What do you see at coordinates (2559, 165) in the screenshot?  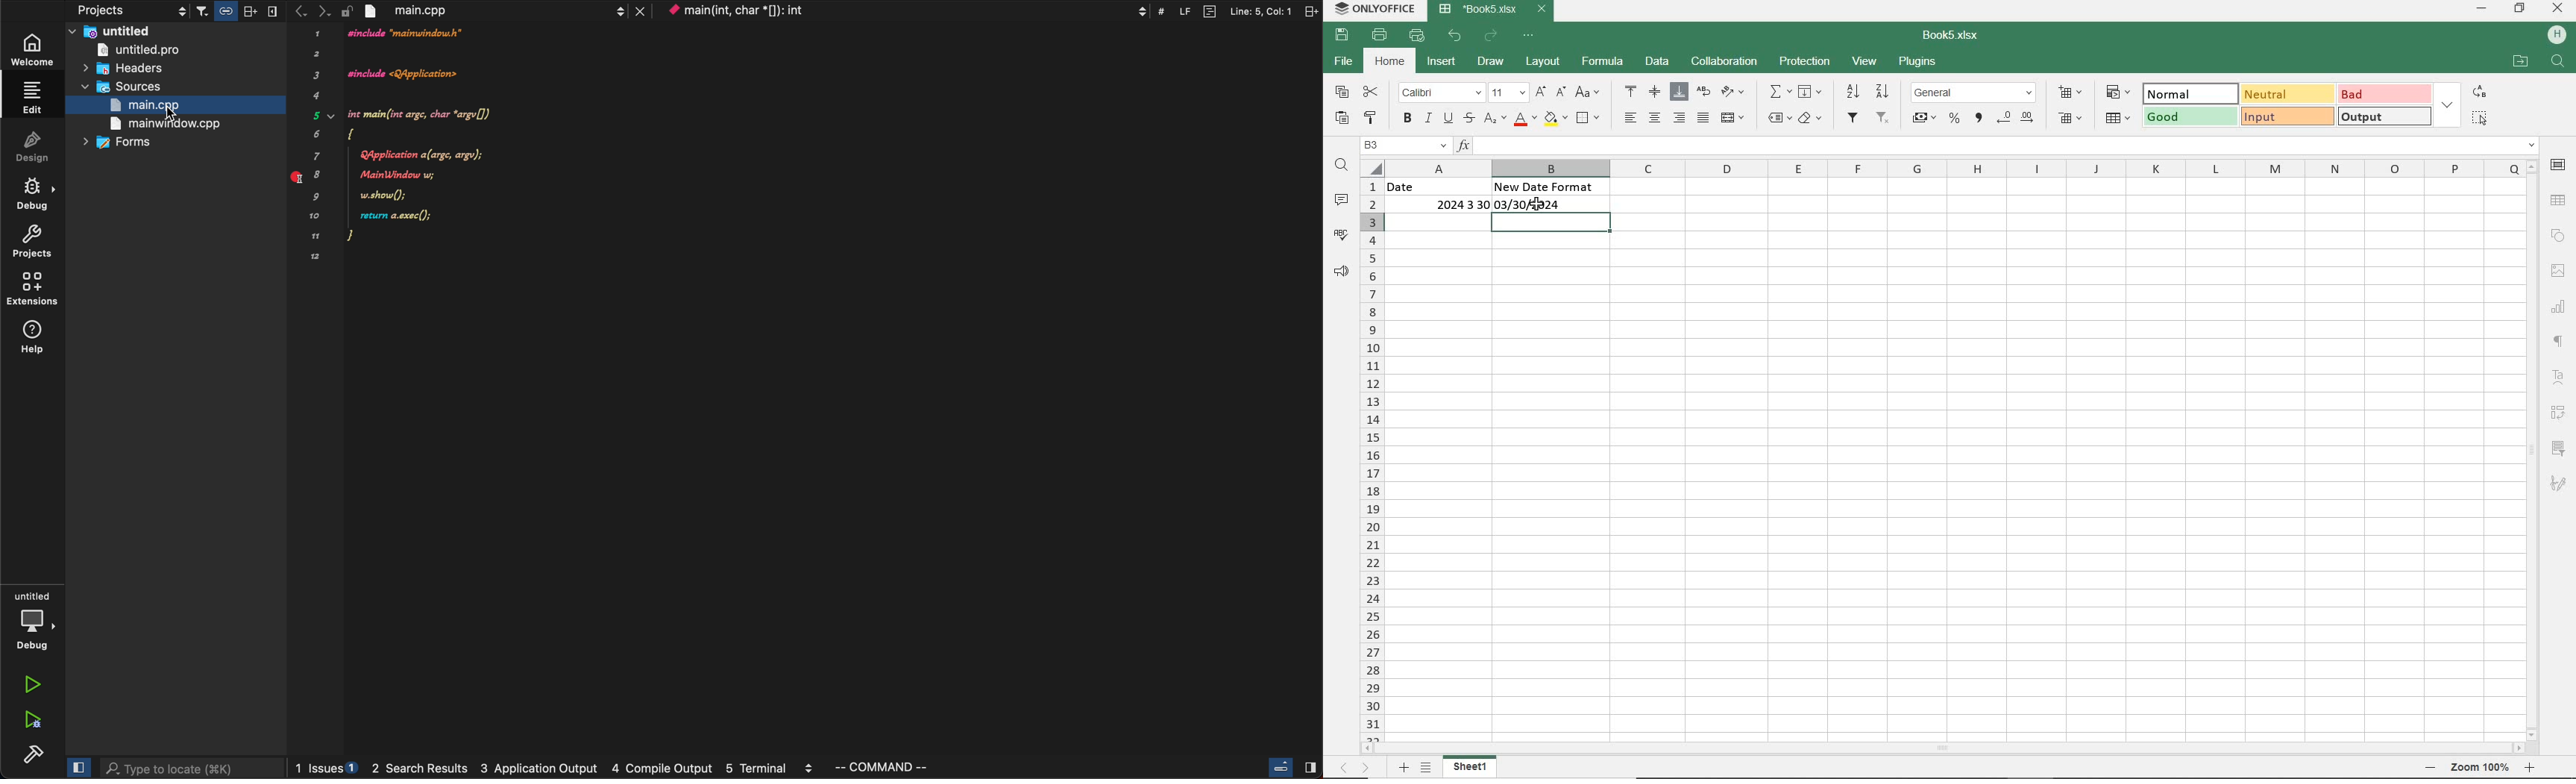 I see `CELL SETTINGS` at bounding box center [2559, 165].